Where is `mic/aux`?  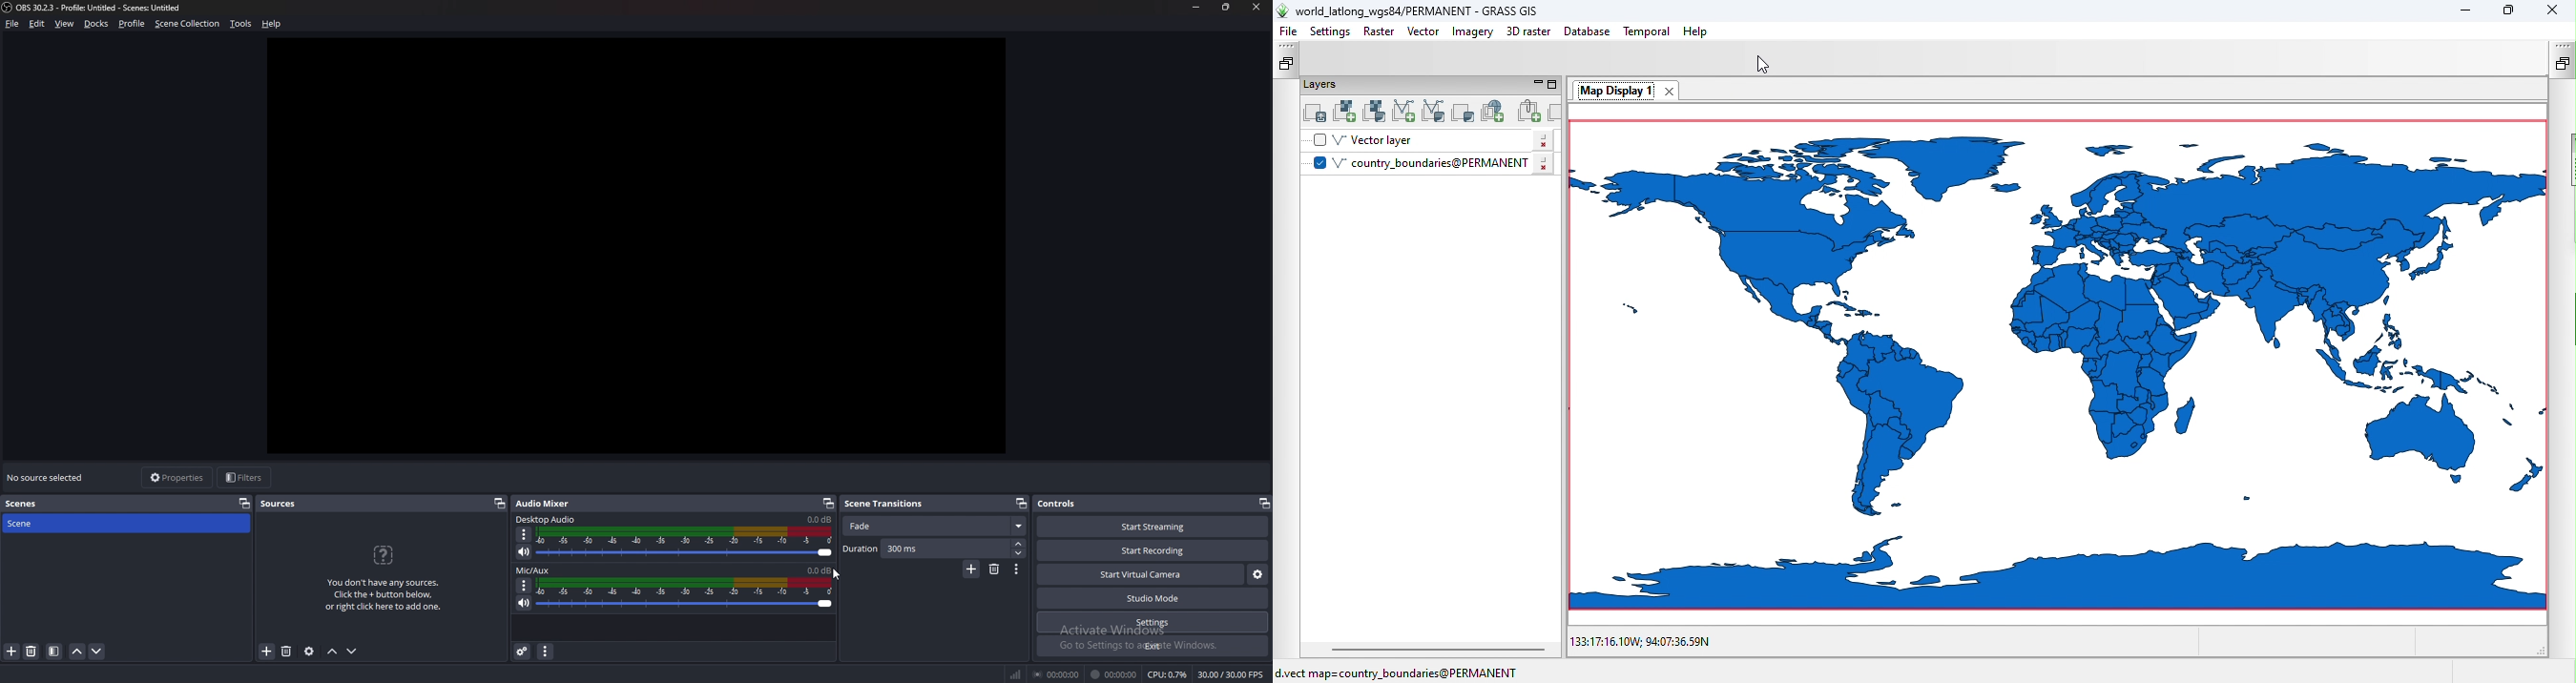
mic/aux is located at coordinates (534, 571).